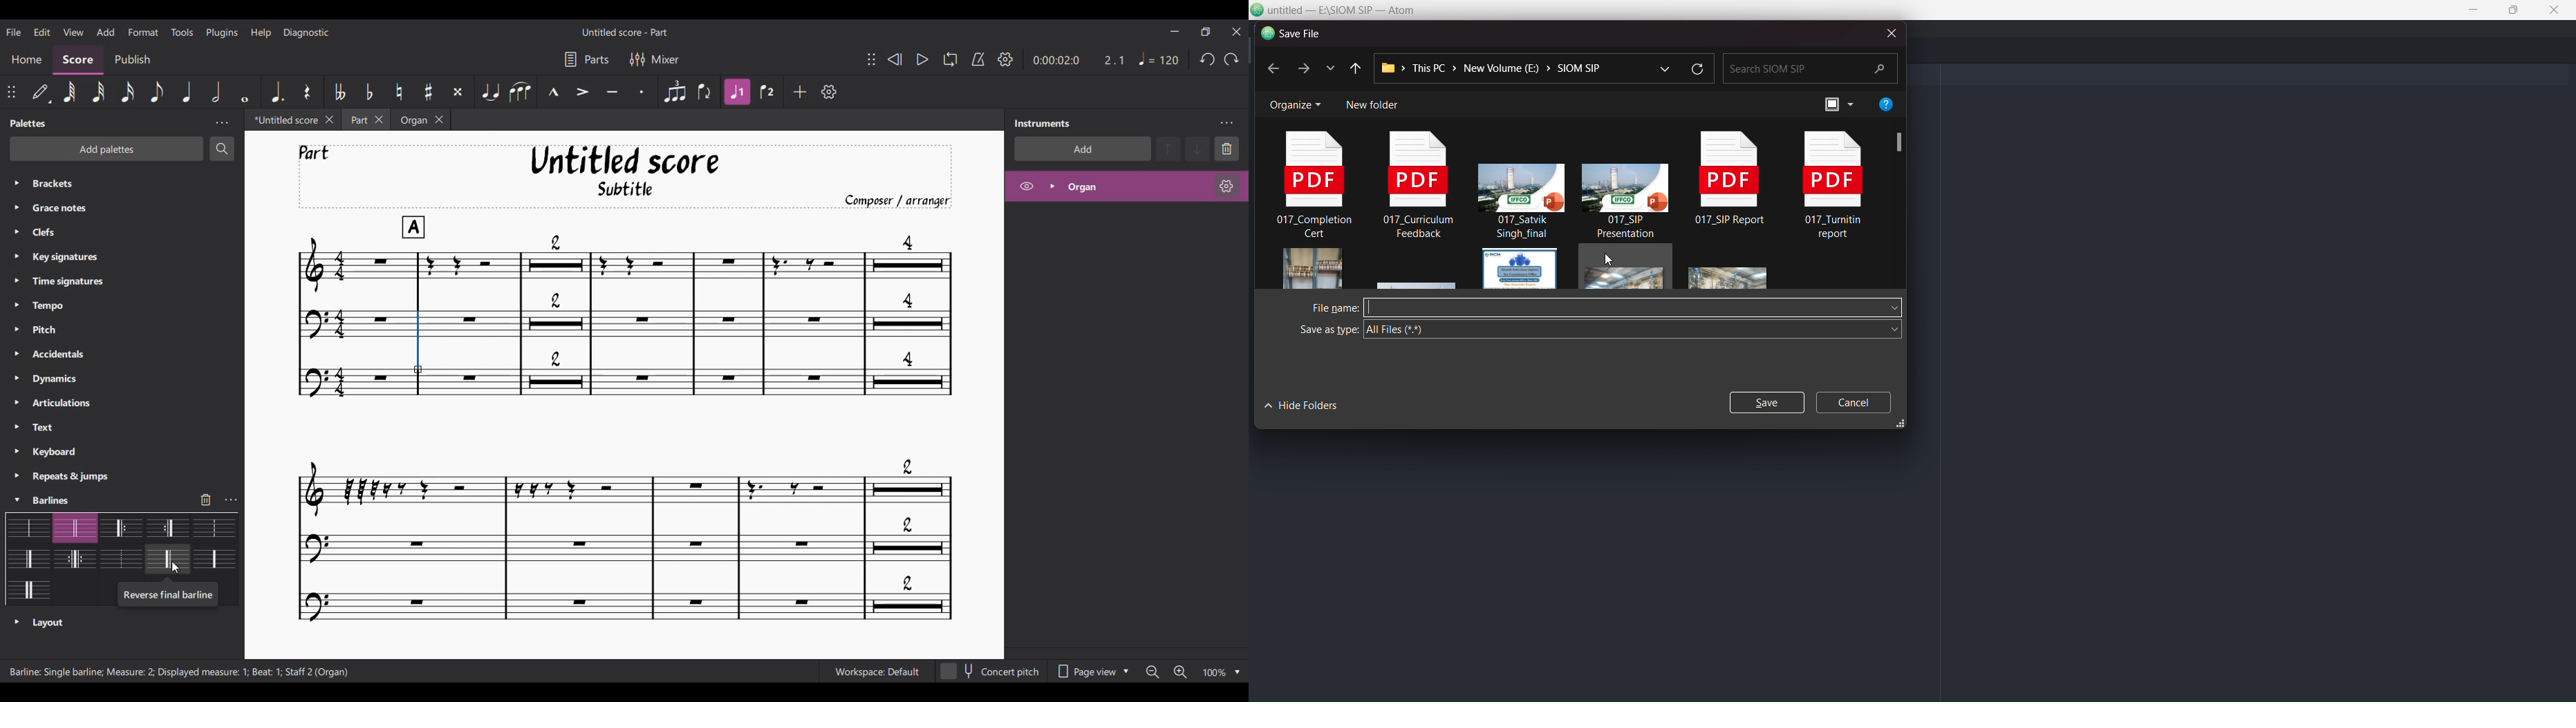 Image resolution: width=2576 pixels, height=728 pixels. Describe the element at coordinates (491, 92) in the screenshot. I see `Tie` at that location.